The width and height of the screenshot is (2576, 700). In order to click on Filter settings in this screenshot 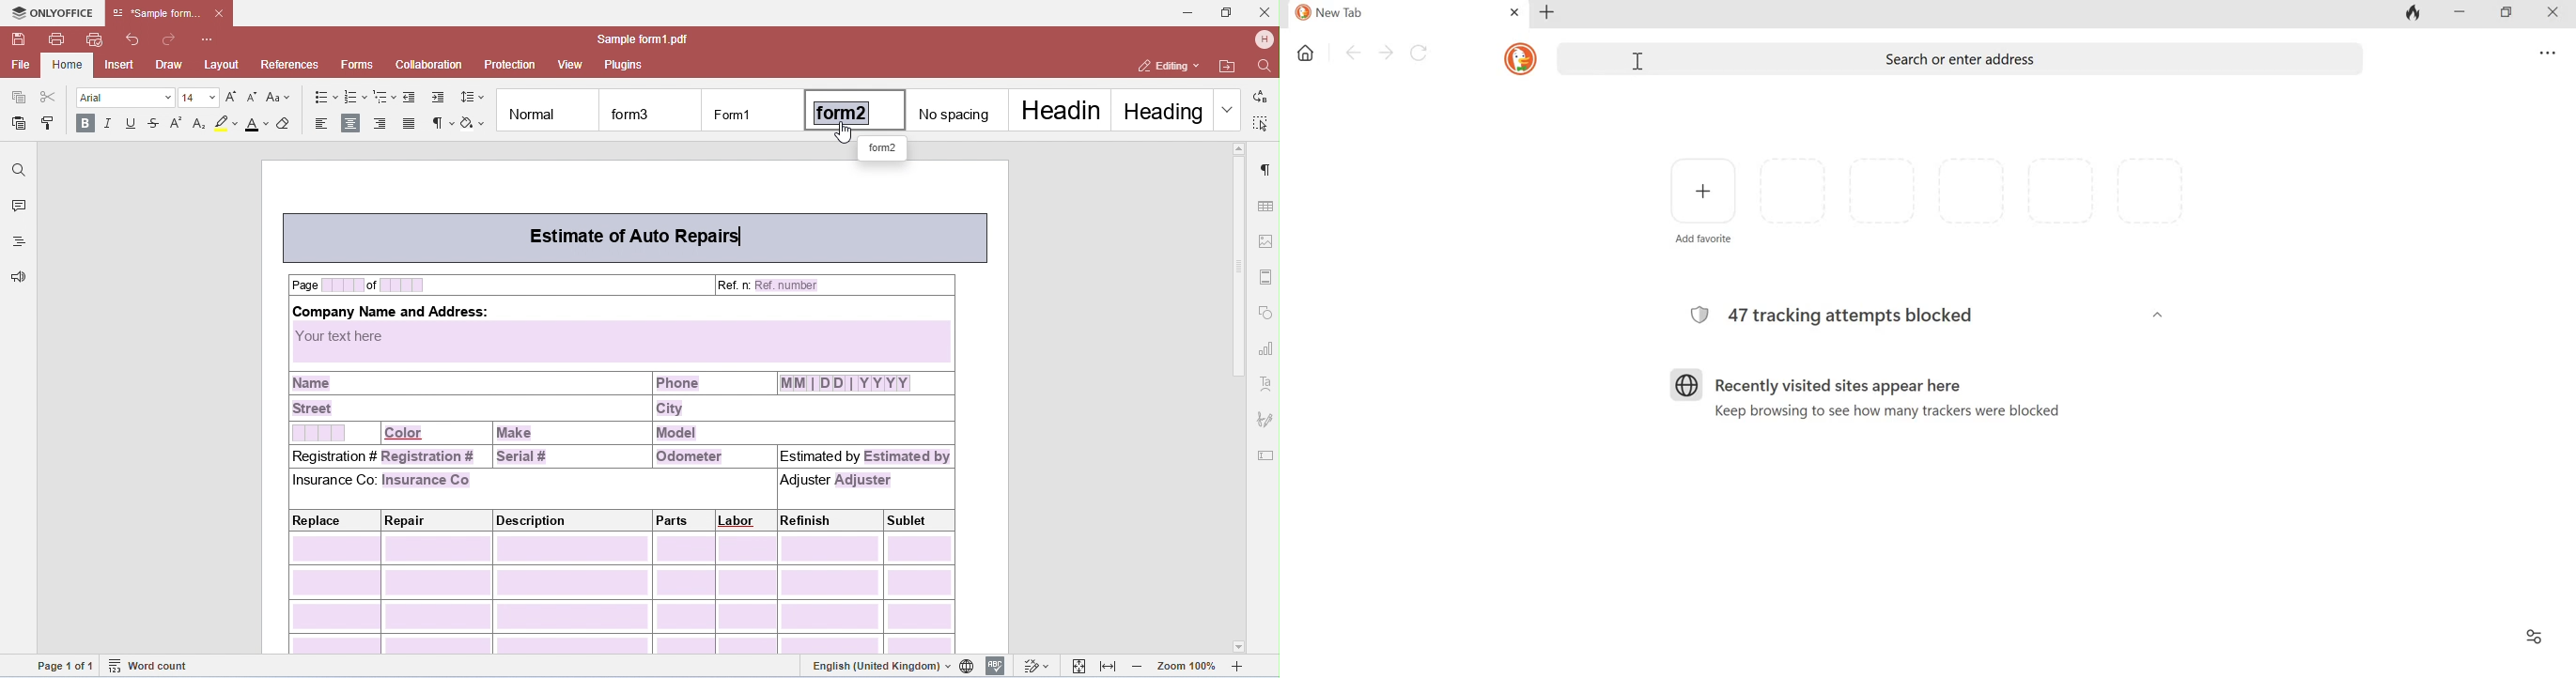, I will do `click(2533, 634)`.